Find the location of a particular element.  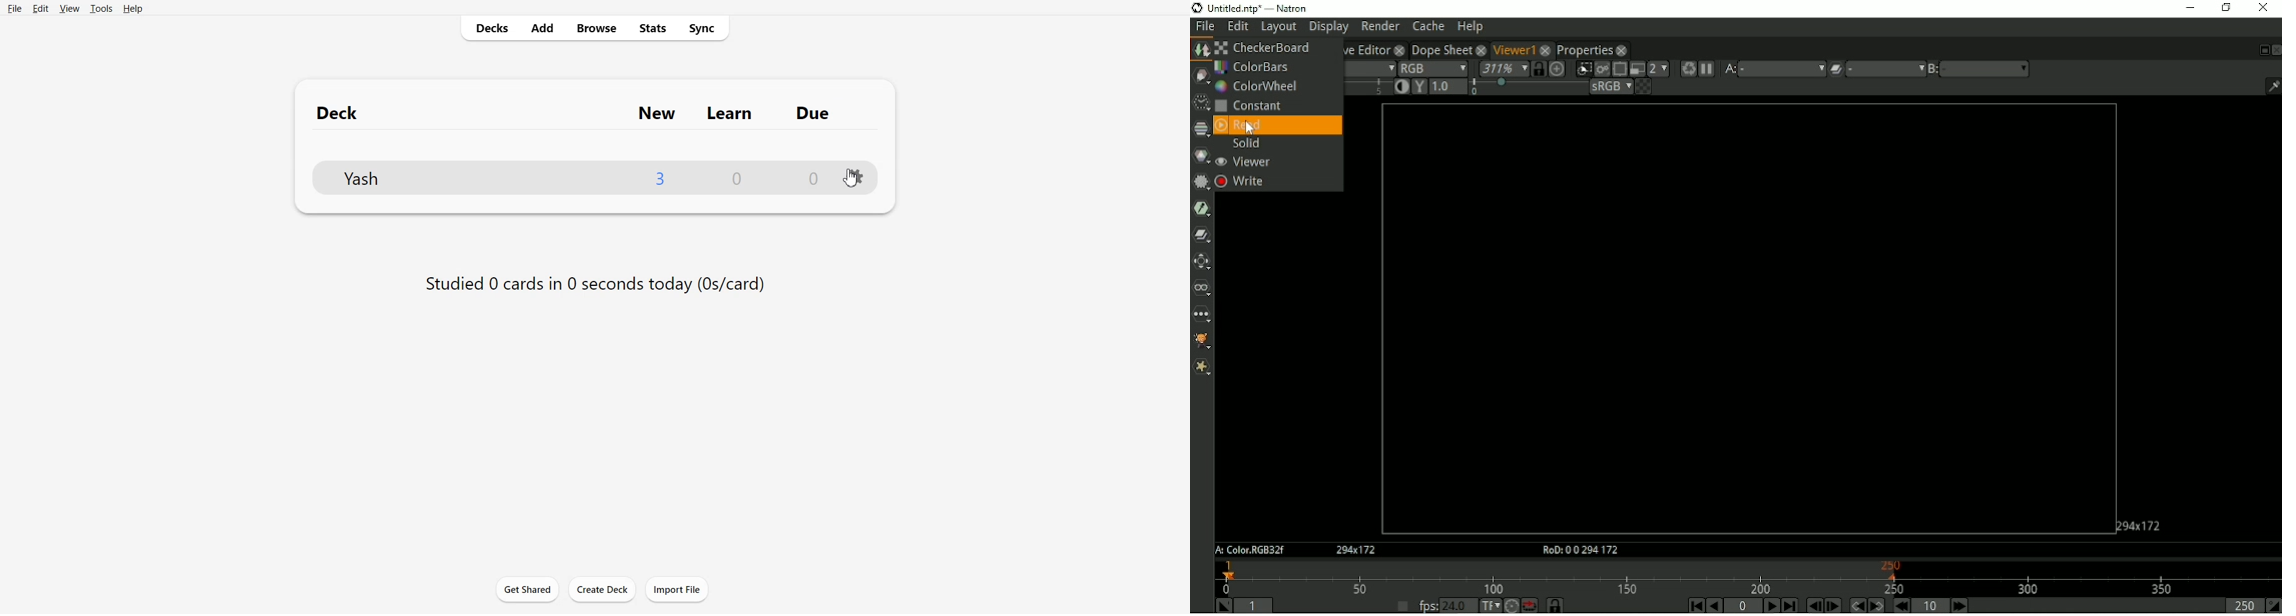

Text 2 is located at coordinates (594, 282).